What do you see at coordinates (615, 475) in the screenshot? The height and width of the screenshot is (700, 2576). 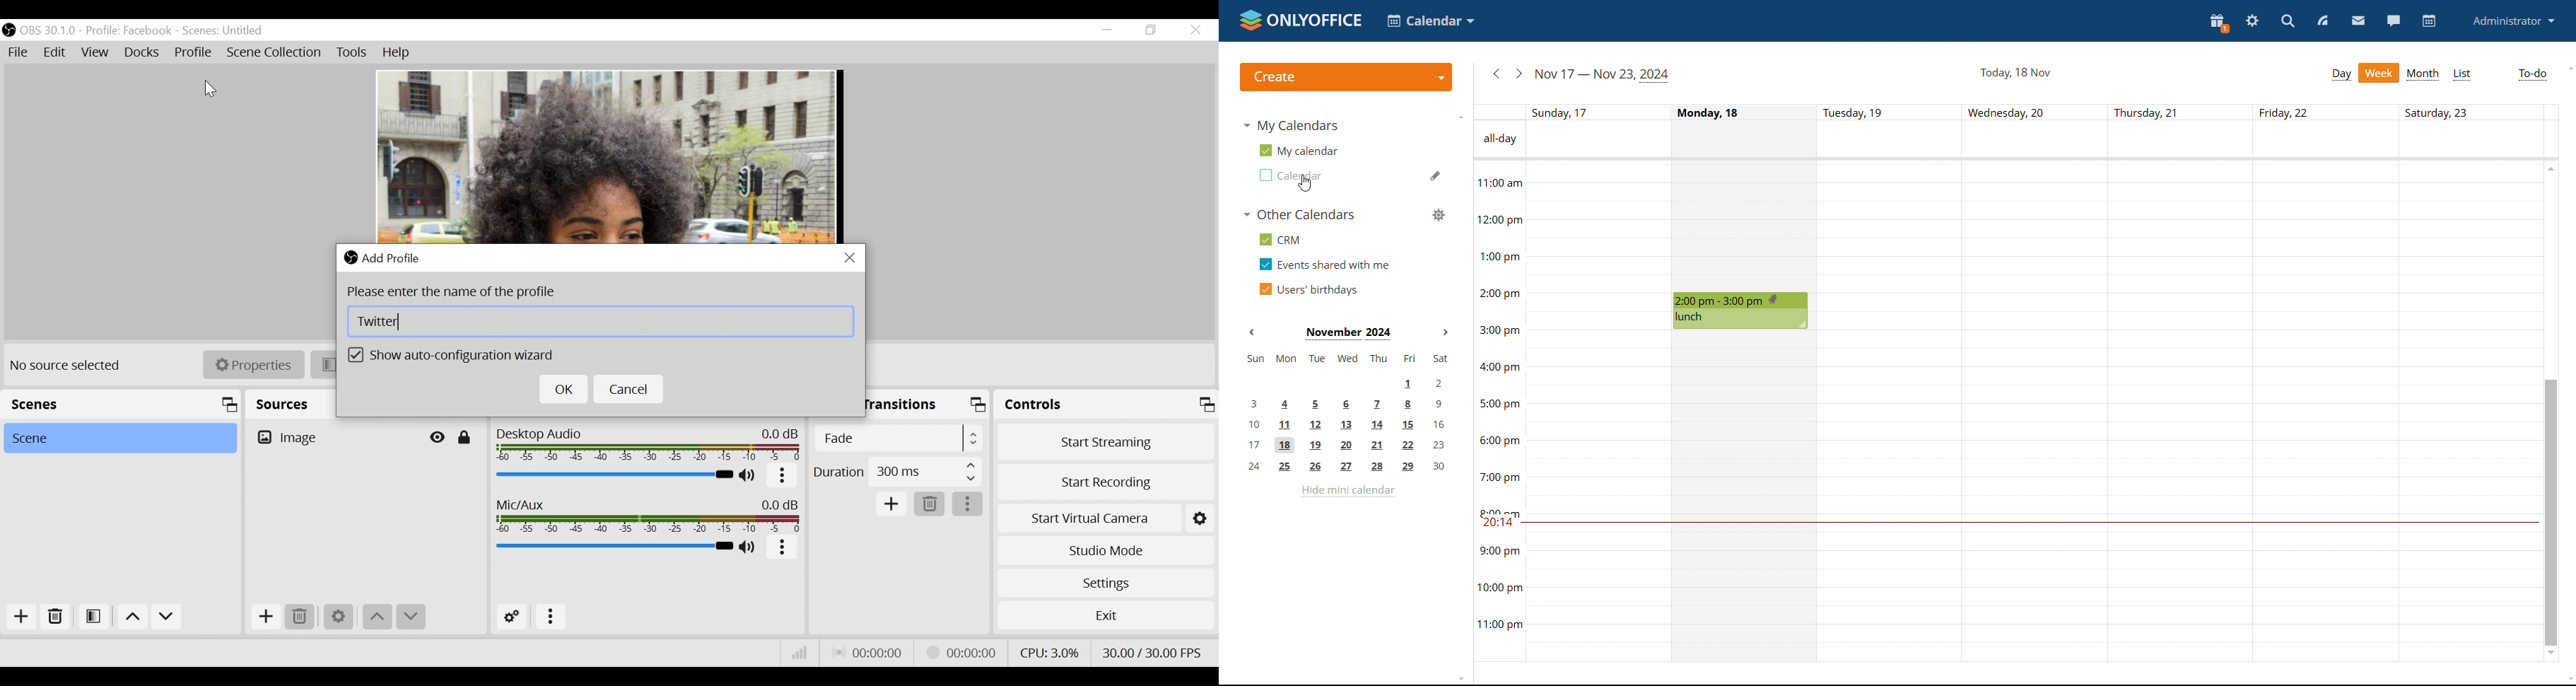 I see `Desktop Audio Slider` at bounding box center [615, 475].